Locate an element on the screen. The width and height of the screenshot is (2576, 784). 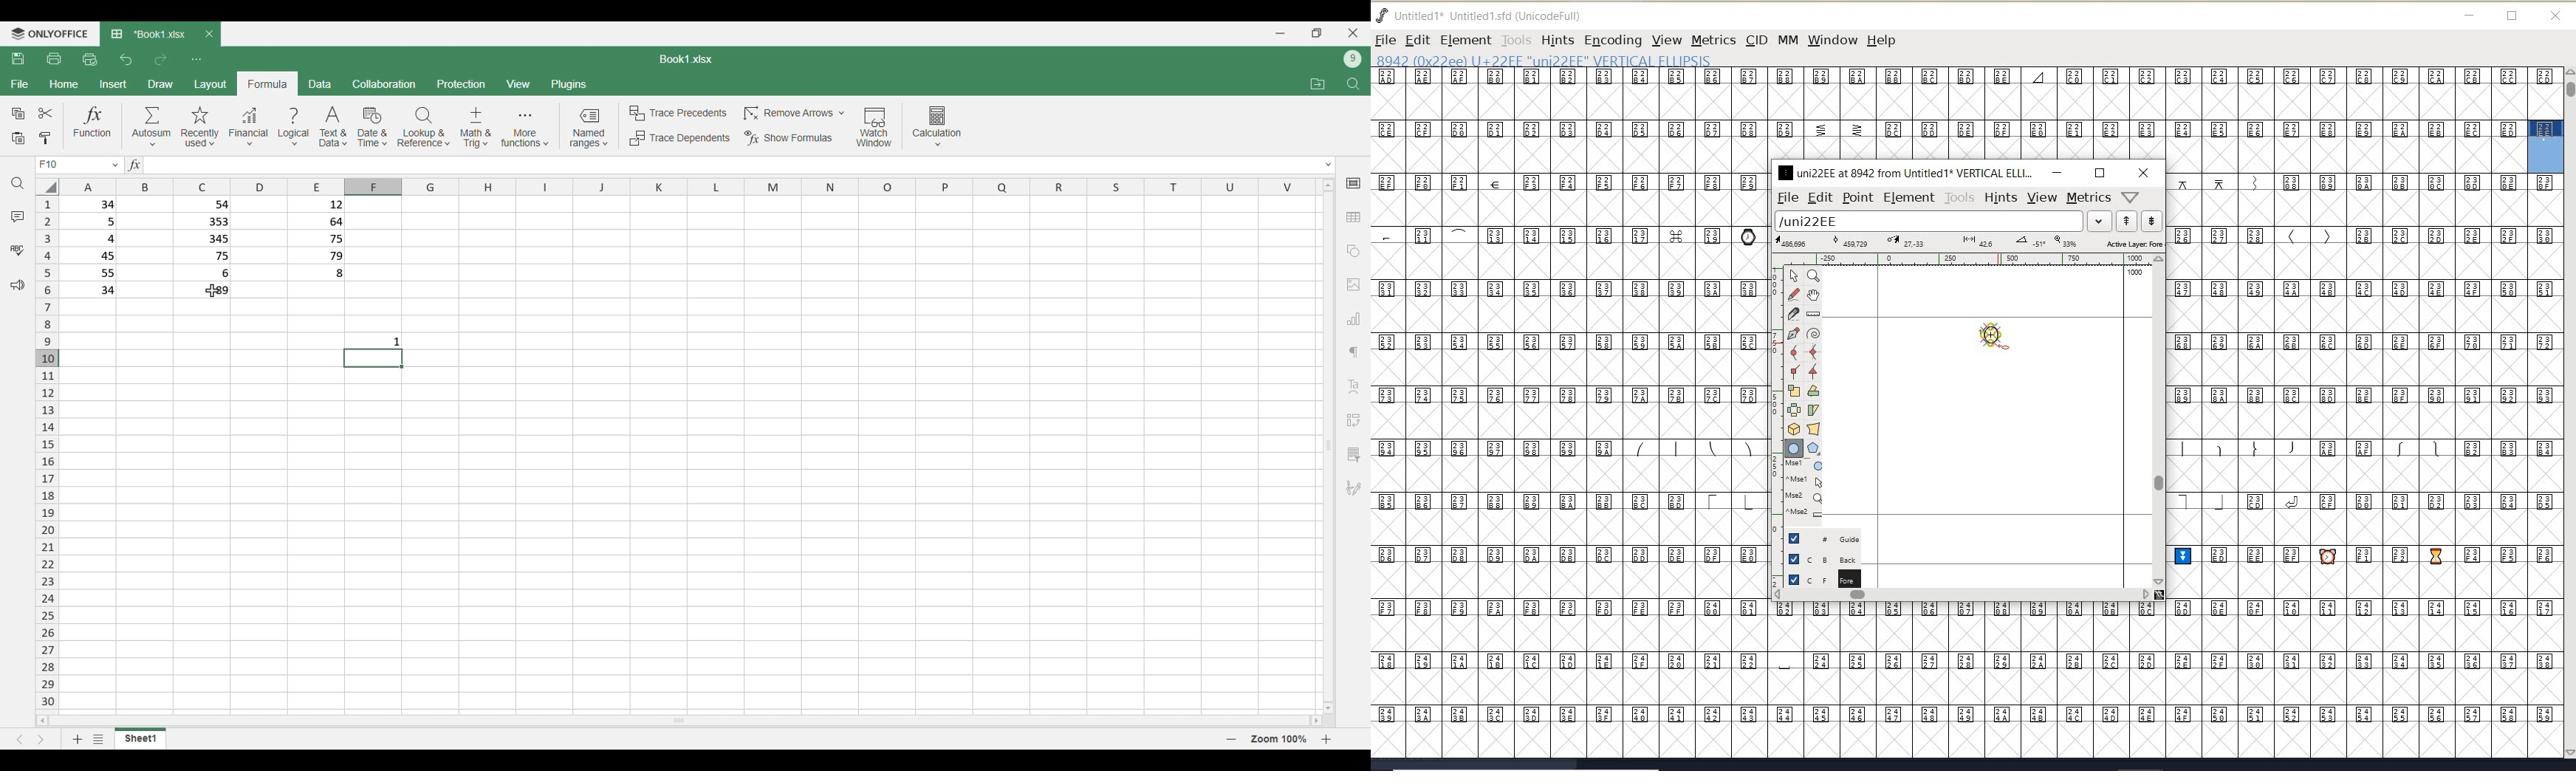
Find is located at coordinates (1353, 84).